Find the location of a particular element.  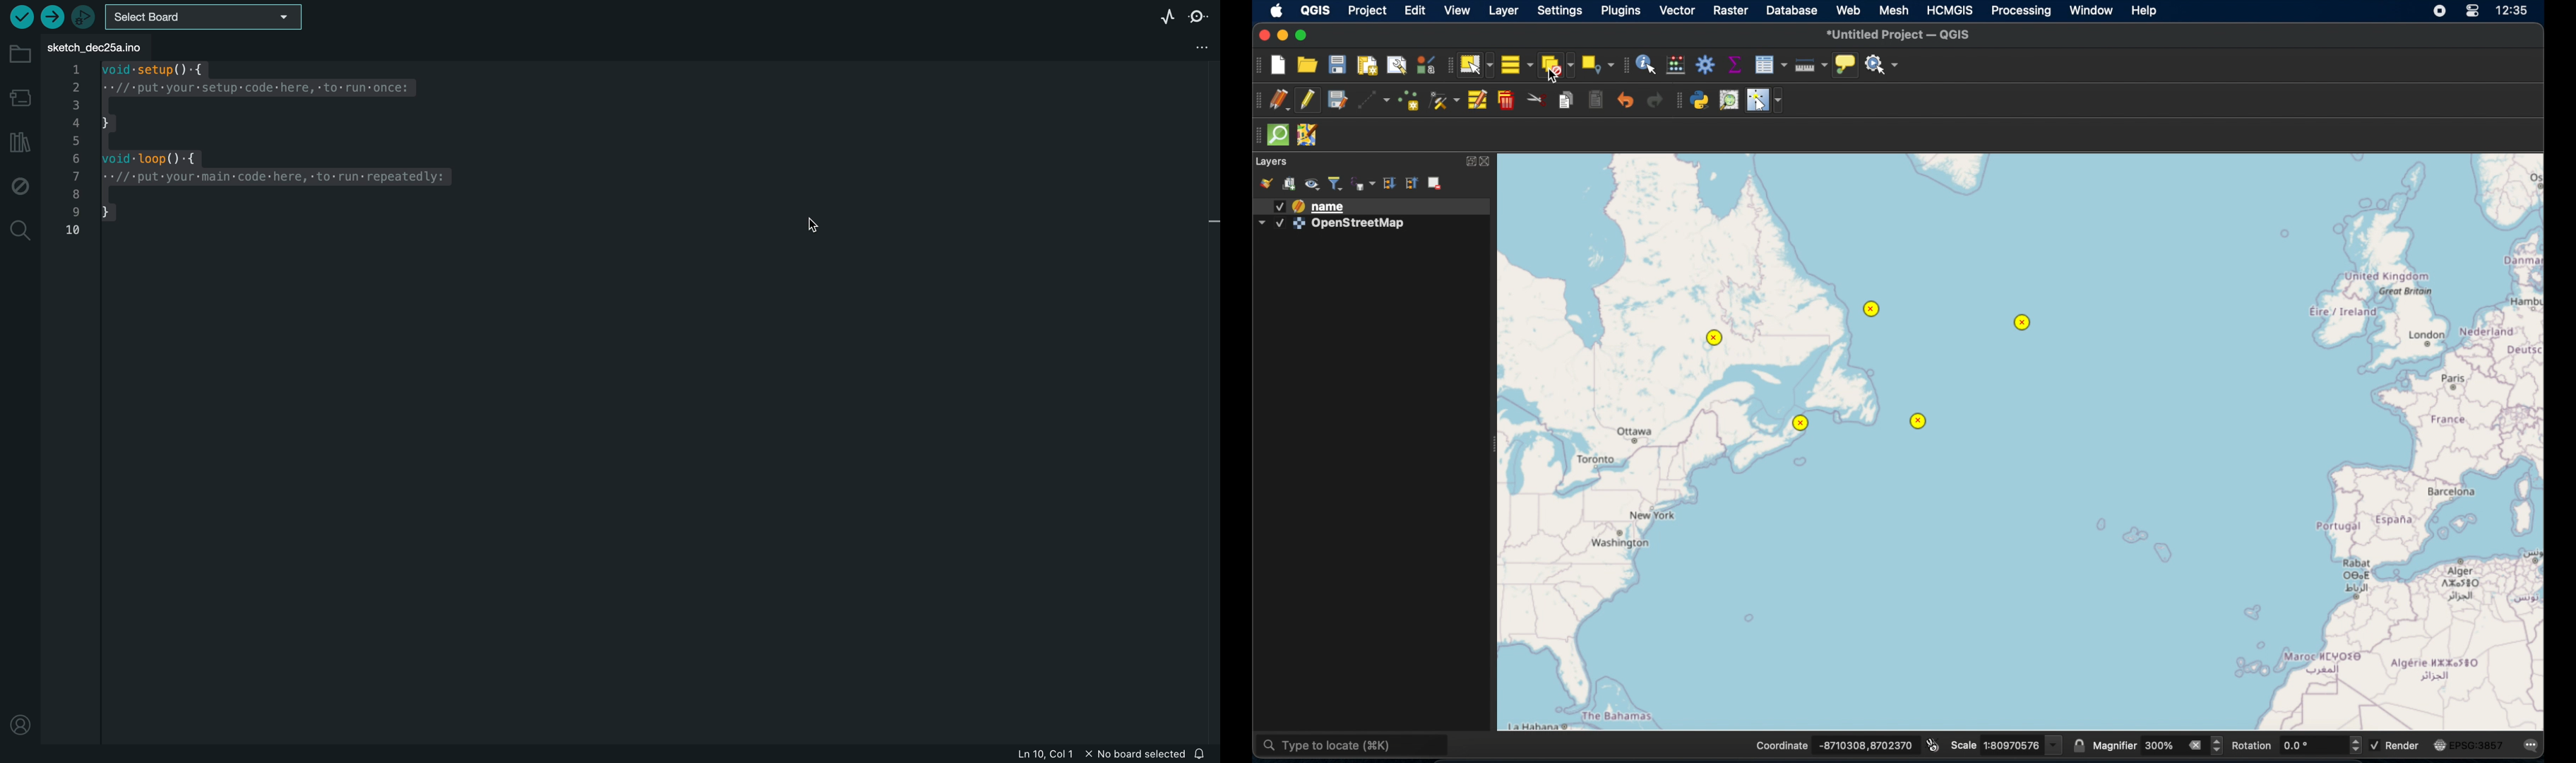

cursor is located at coordinates (1554, 77).